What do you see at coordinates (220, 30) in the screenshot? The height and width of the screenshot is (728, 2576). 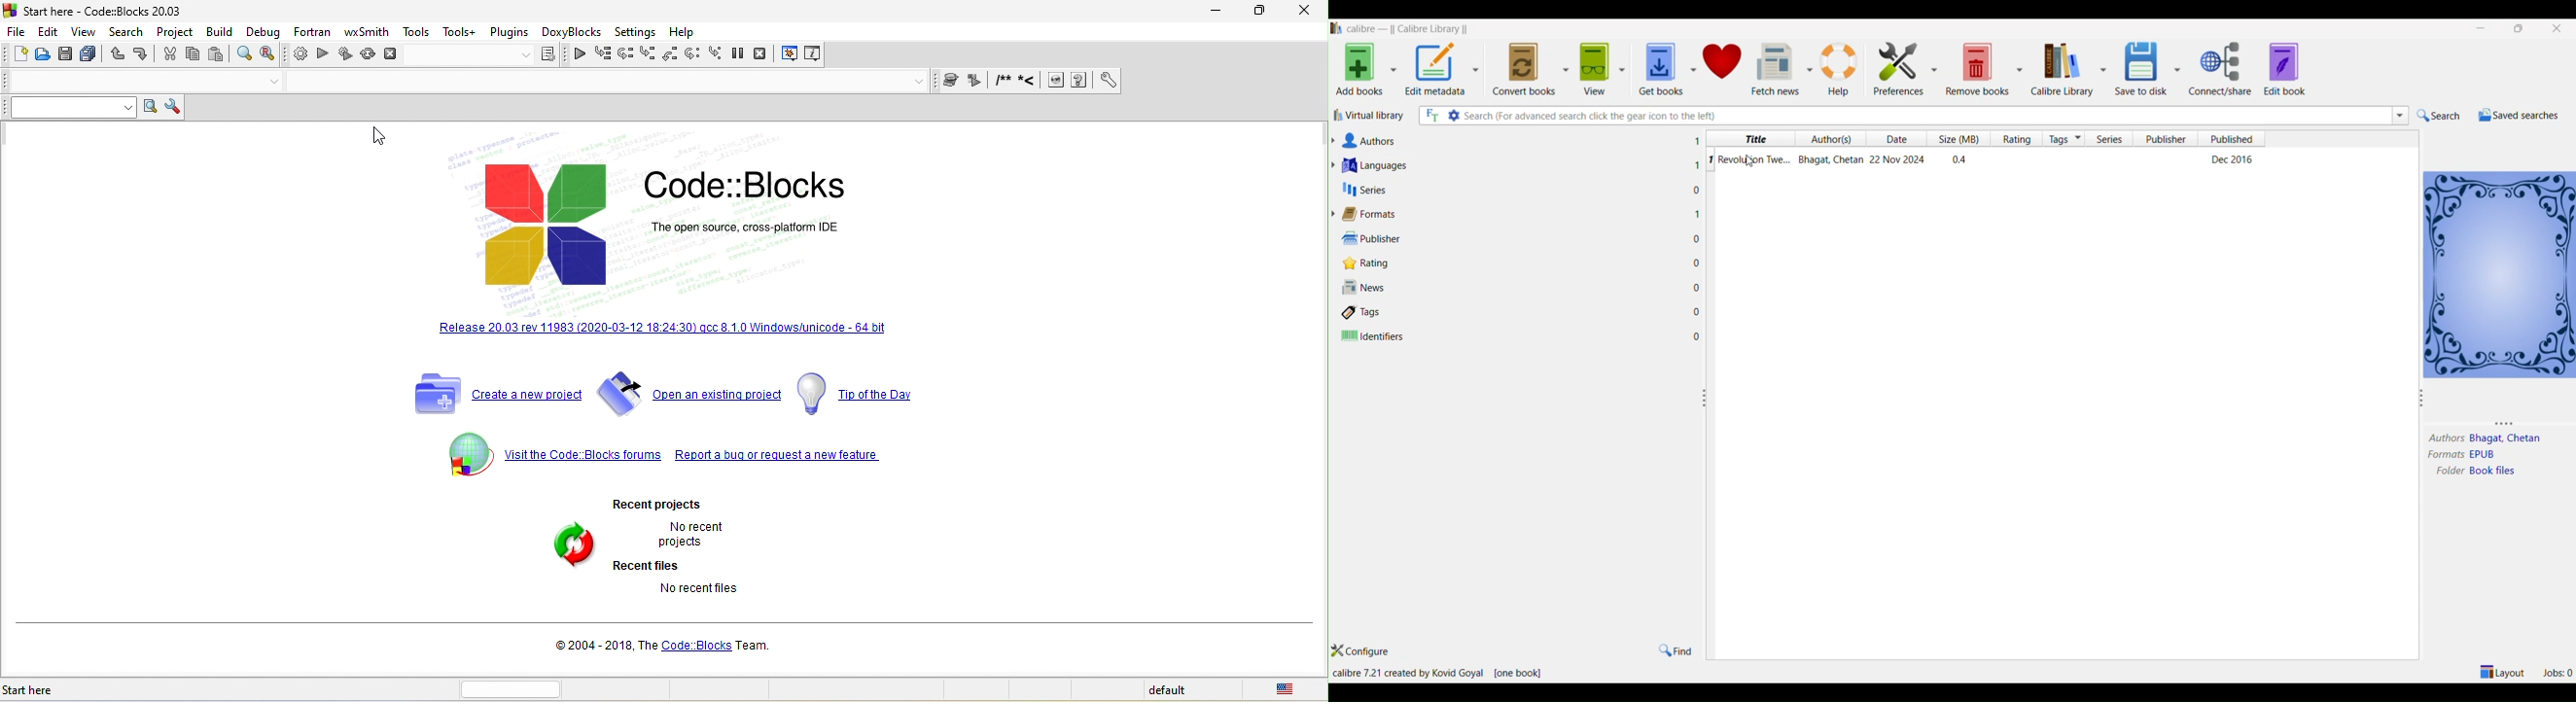 I see `build` at bounding box center [220, 30].